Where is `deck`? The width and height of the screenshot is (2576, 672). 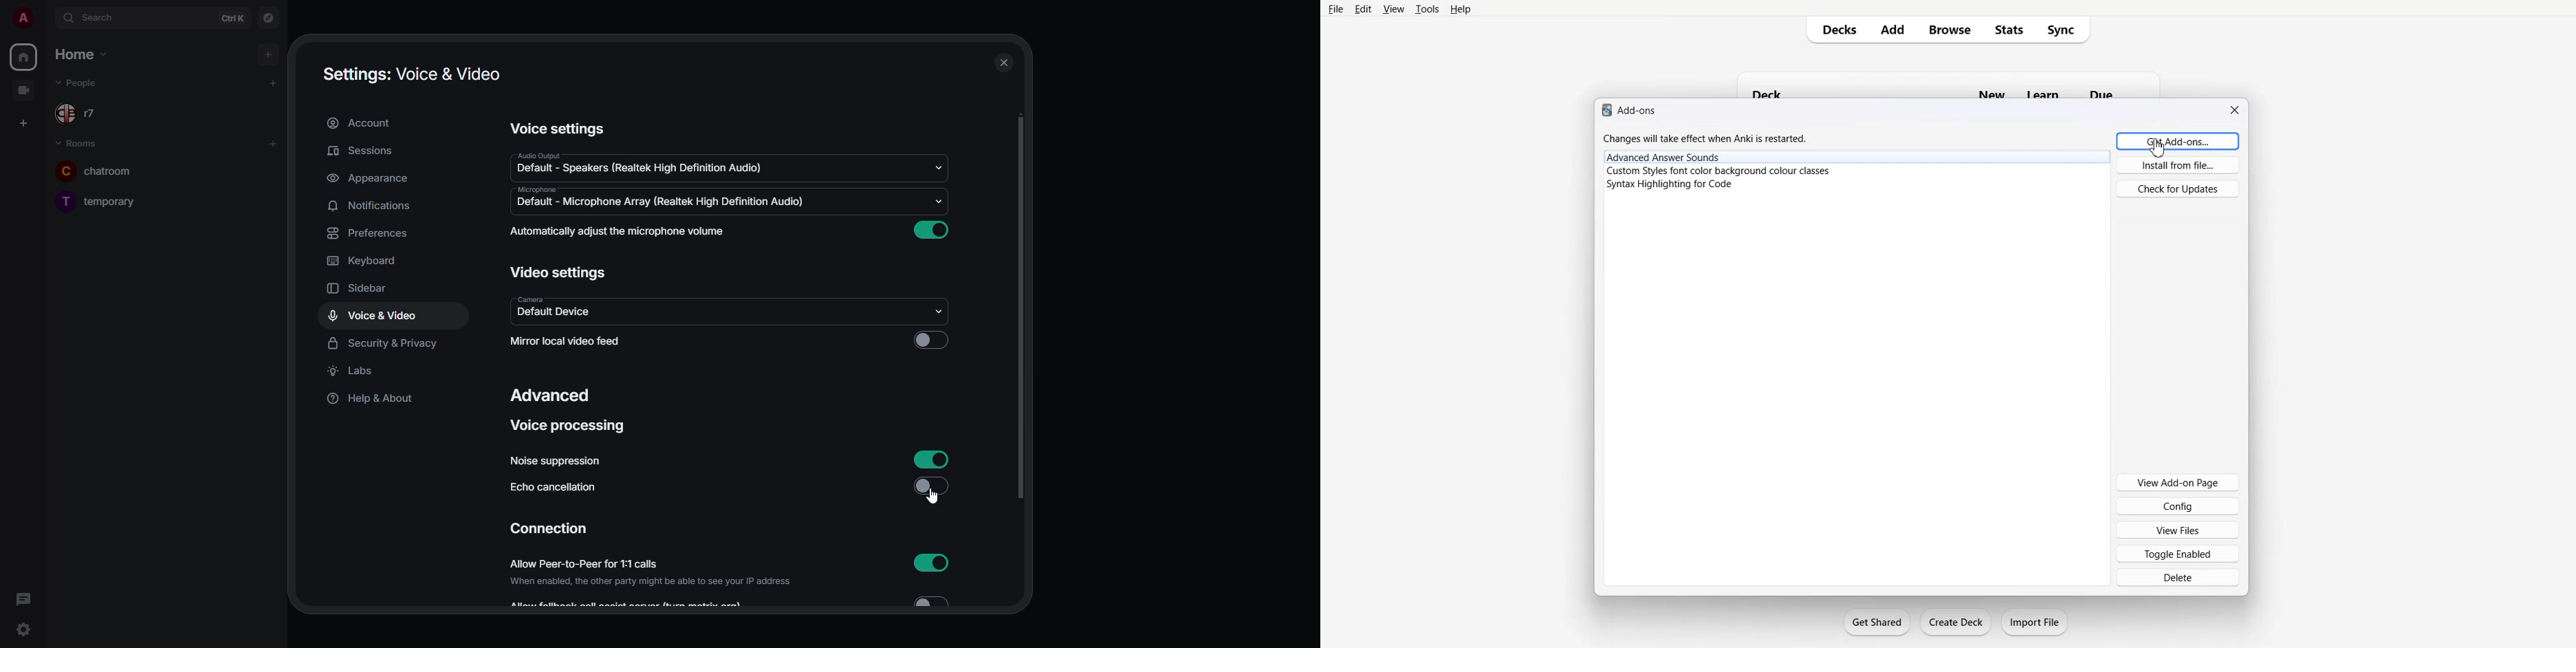
deck is located at coordinates (1771, 92).